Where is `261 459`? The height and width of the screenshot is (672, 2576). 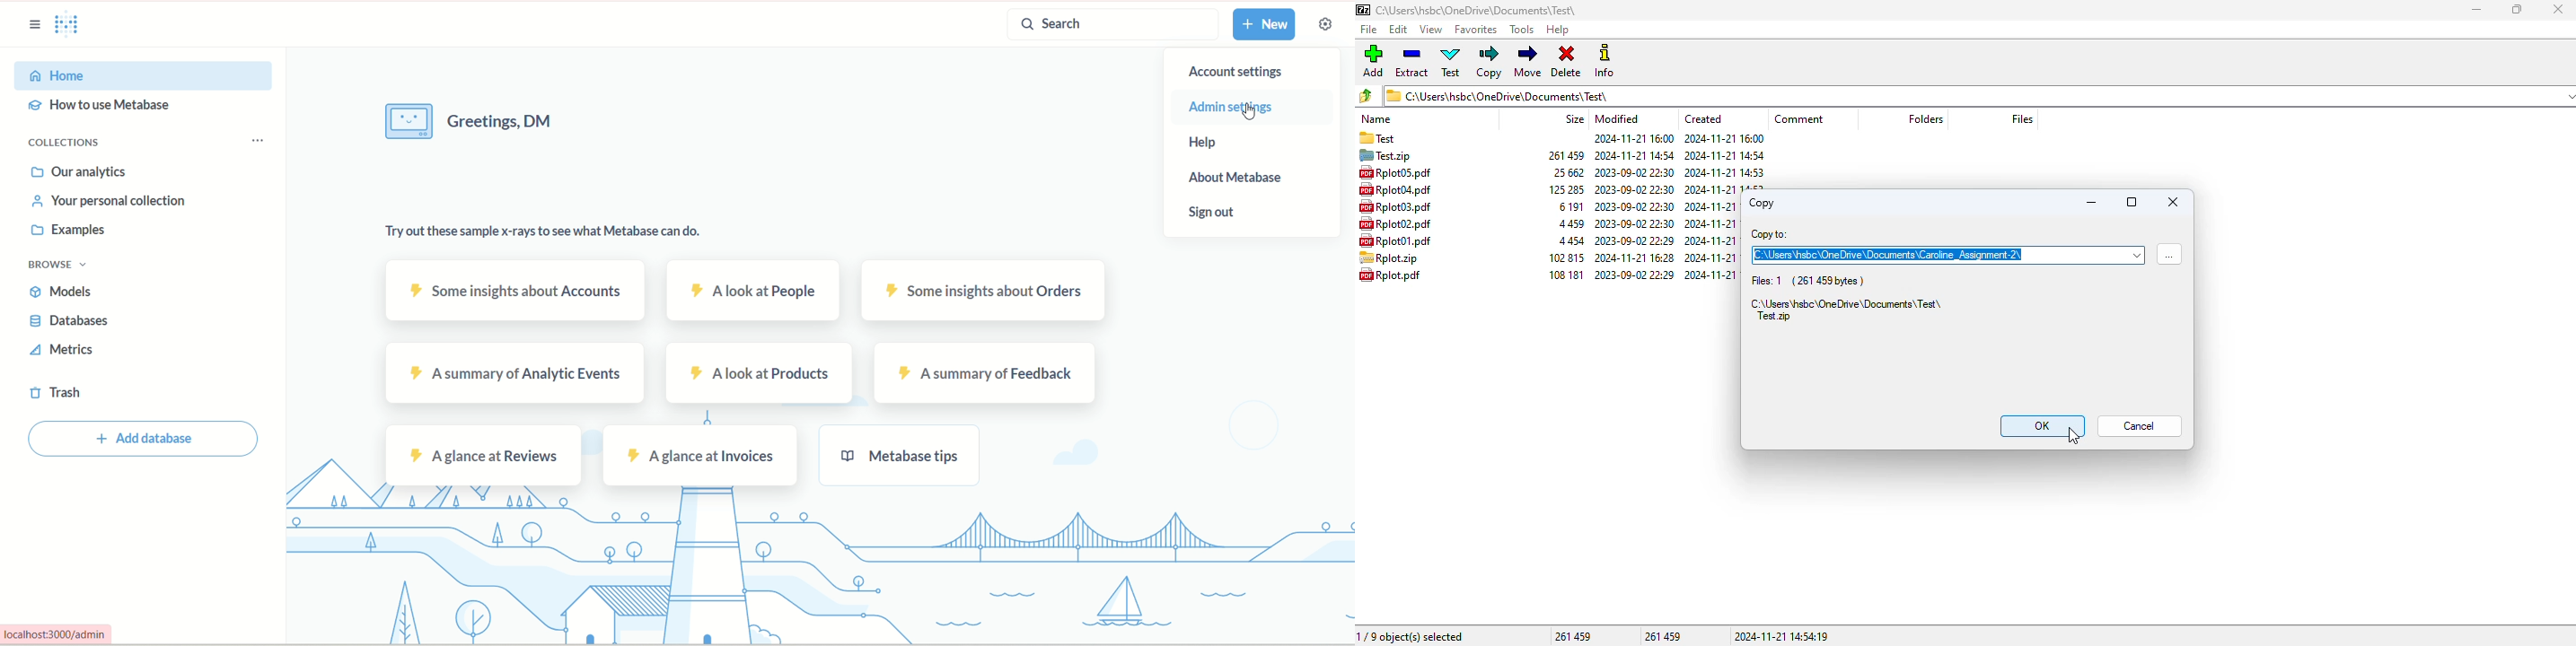 261 459 is located at coordinates (1663, 636).